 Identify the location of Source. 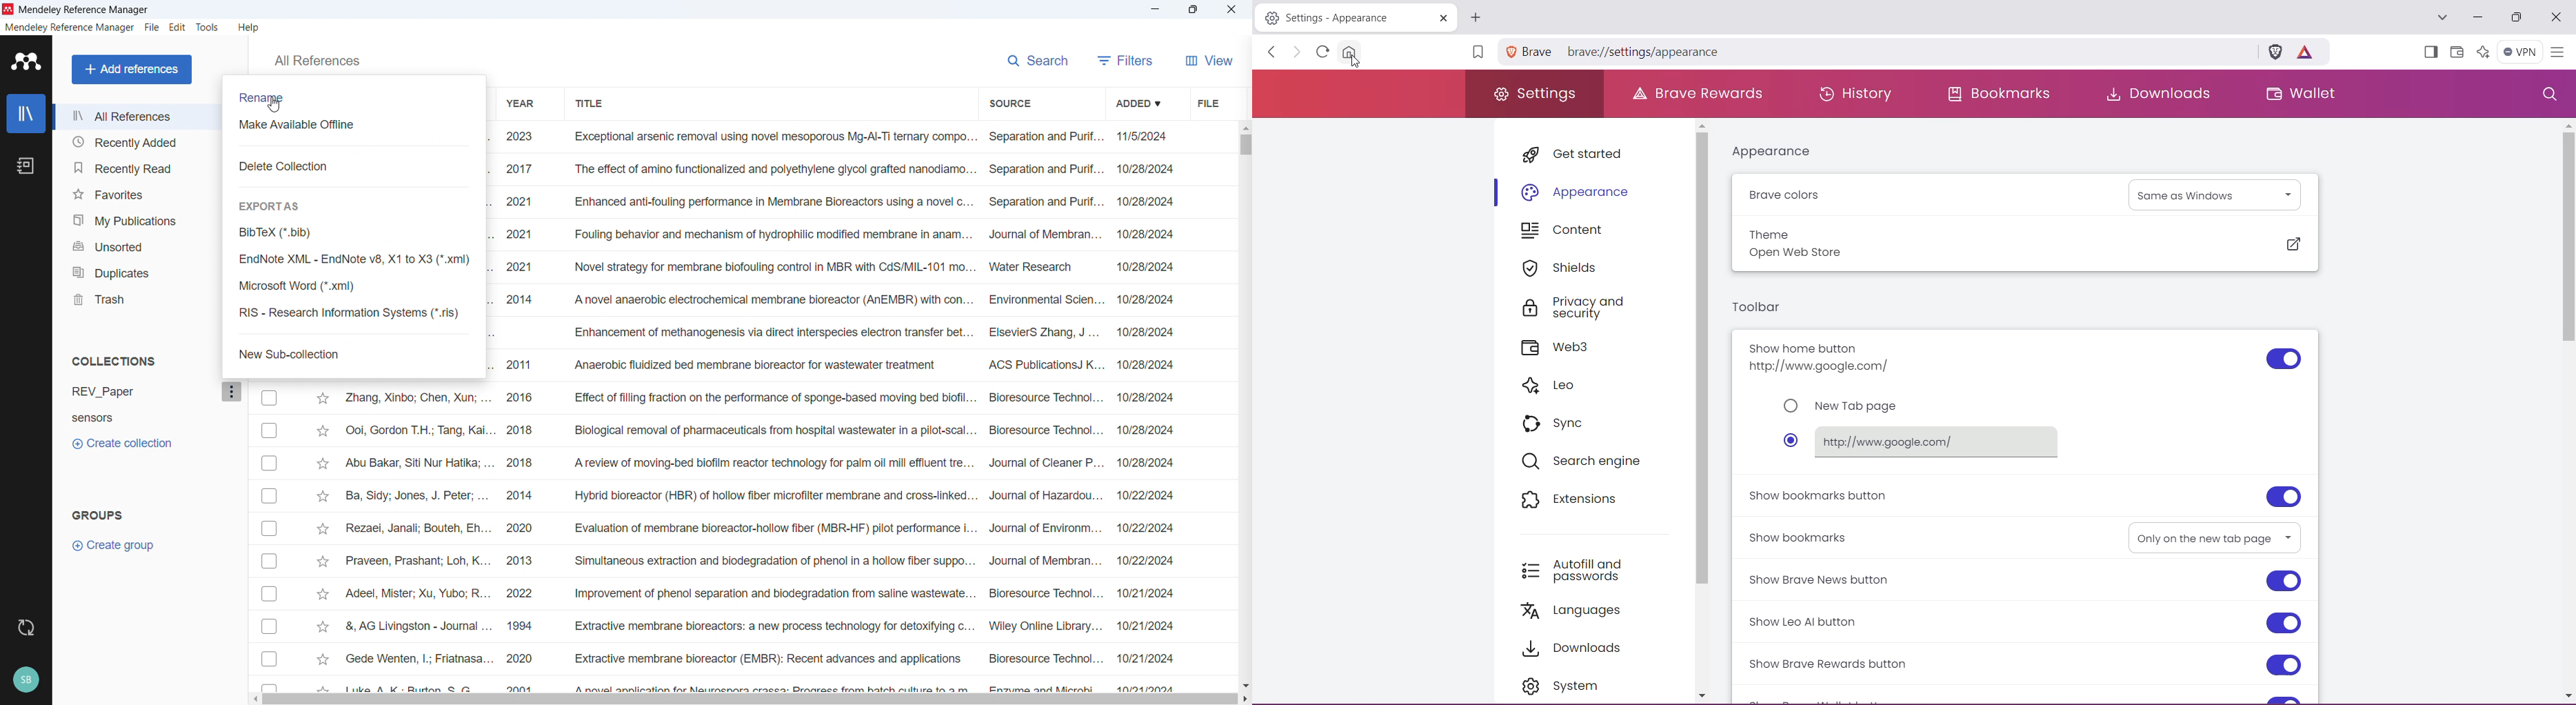
(1011, 102).